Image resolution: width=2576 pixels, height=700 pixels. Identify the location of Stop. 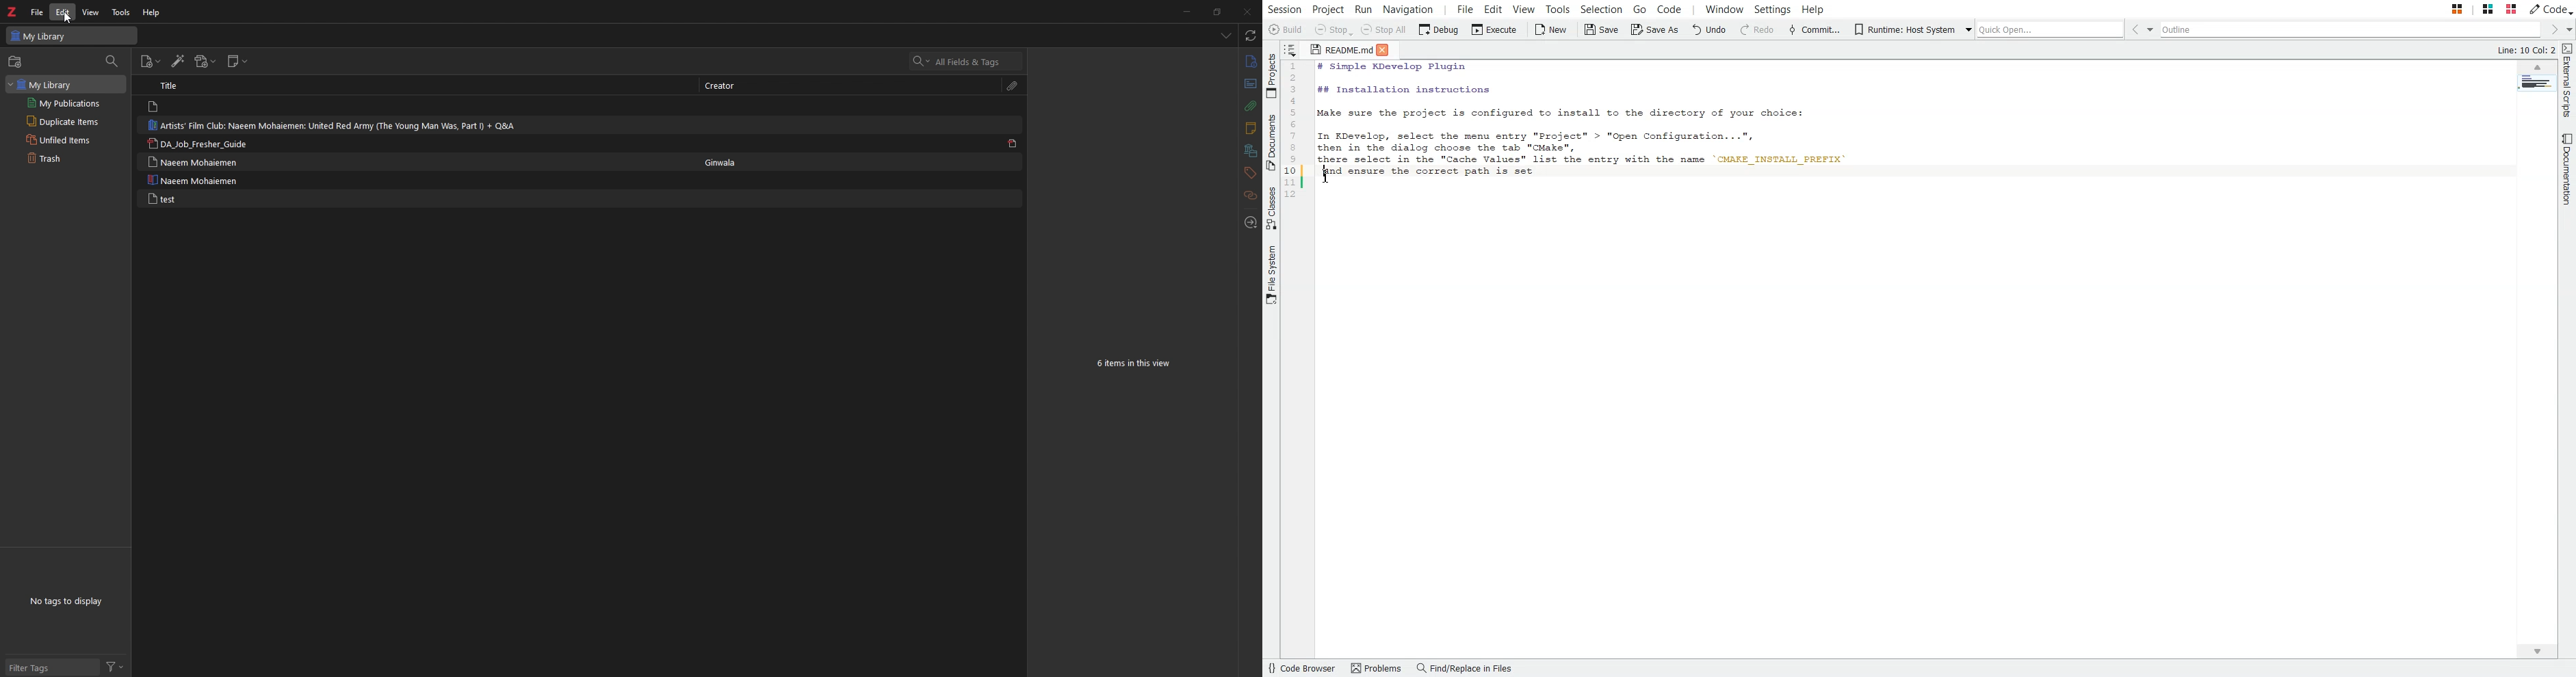
(1333, 30).